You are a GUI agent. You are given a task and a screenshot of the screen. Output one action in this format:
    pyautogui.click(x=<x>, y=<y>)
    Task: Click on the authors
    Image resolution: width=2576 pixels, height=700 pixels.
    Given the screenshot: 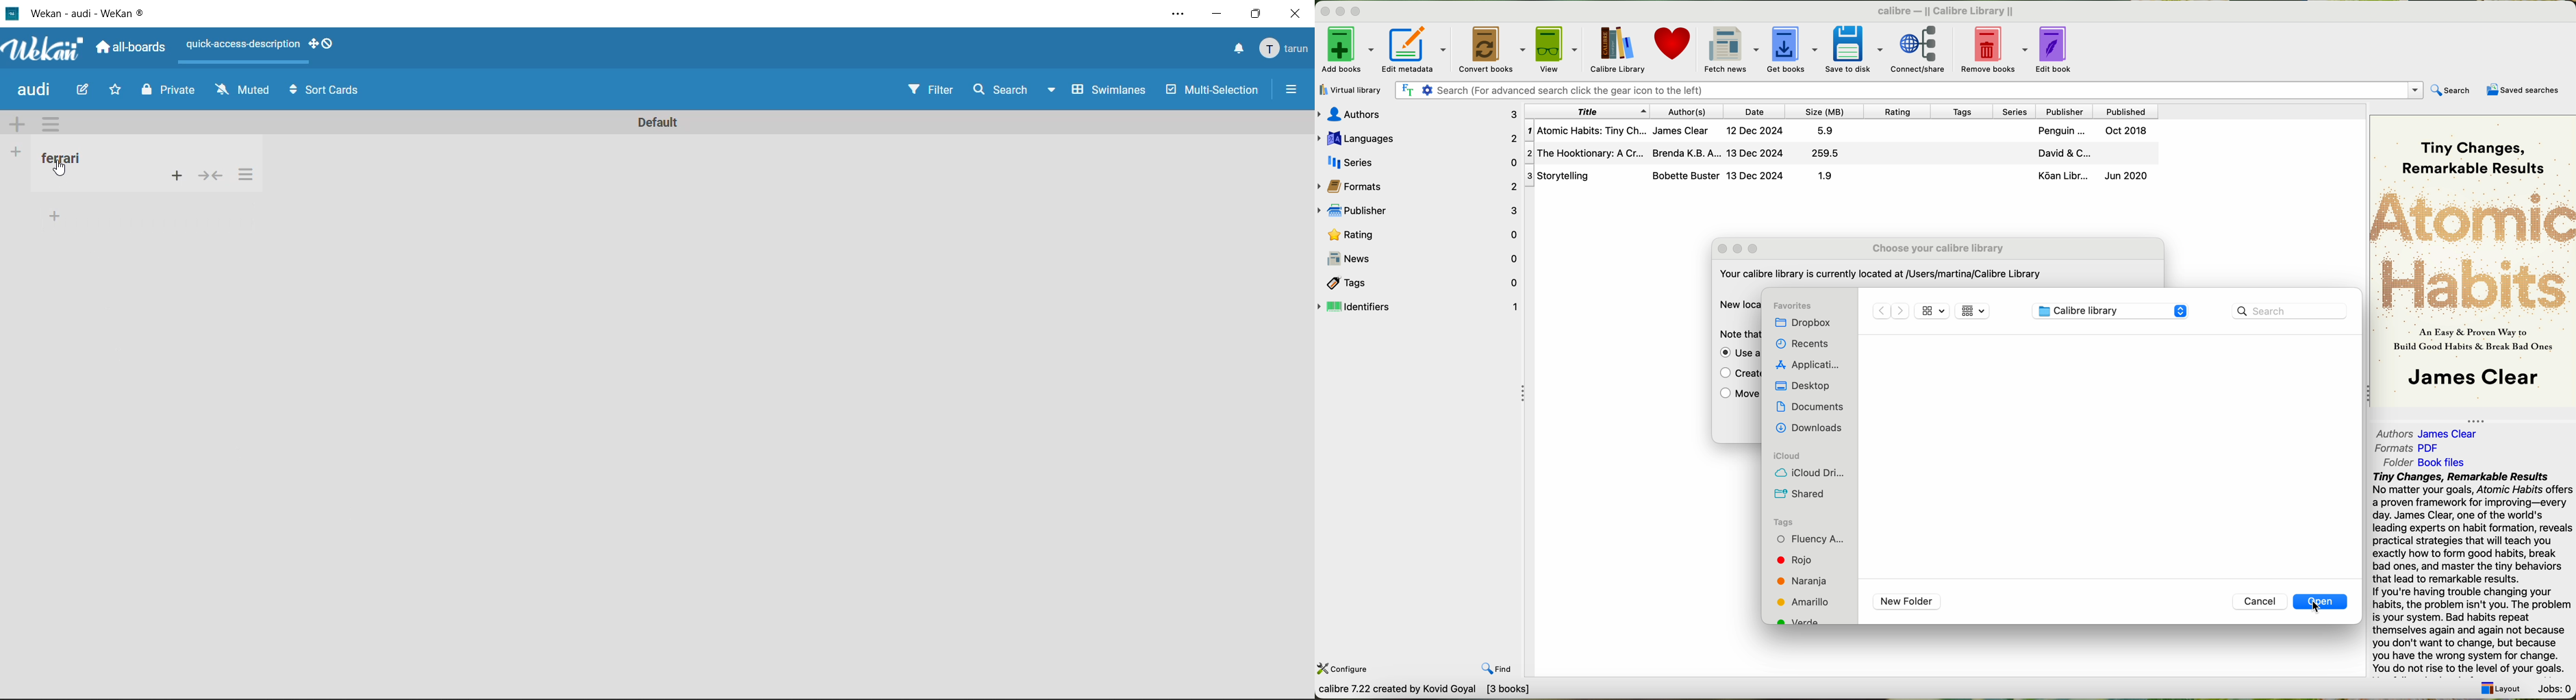 What is the action you would take?
    pyautogui.click(x=2391, y=432)
    